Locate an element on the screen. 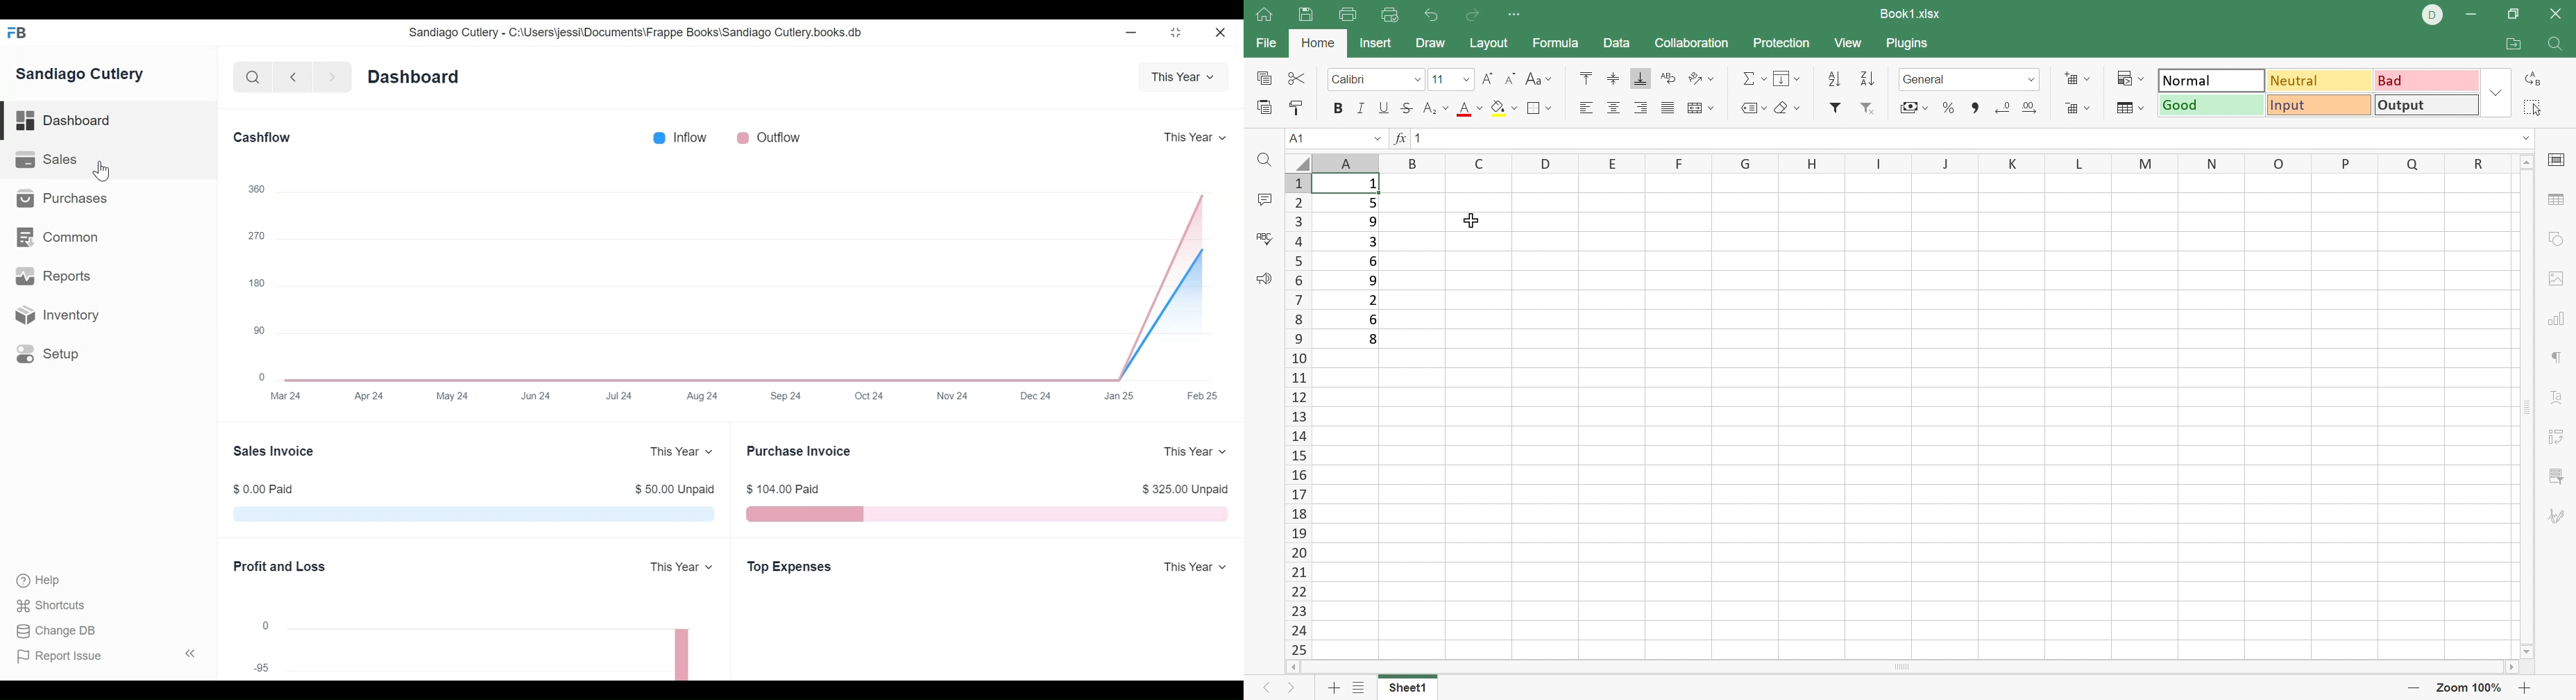 This screenshot has height=700, width=2576. Cursor is located at coordinates (102, 173).